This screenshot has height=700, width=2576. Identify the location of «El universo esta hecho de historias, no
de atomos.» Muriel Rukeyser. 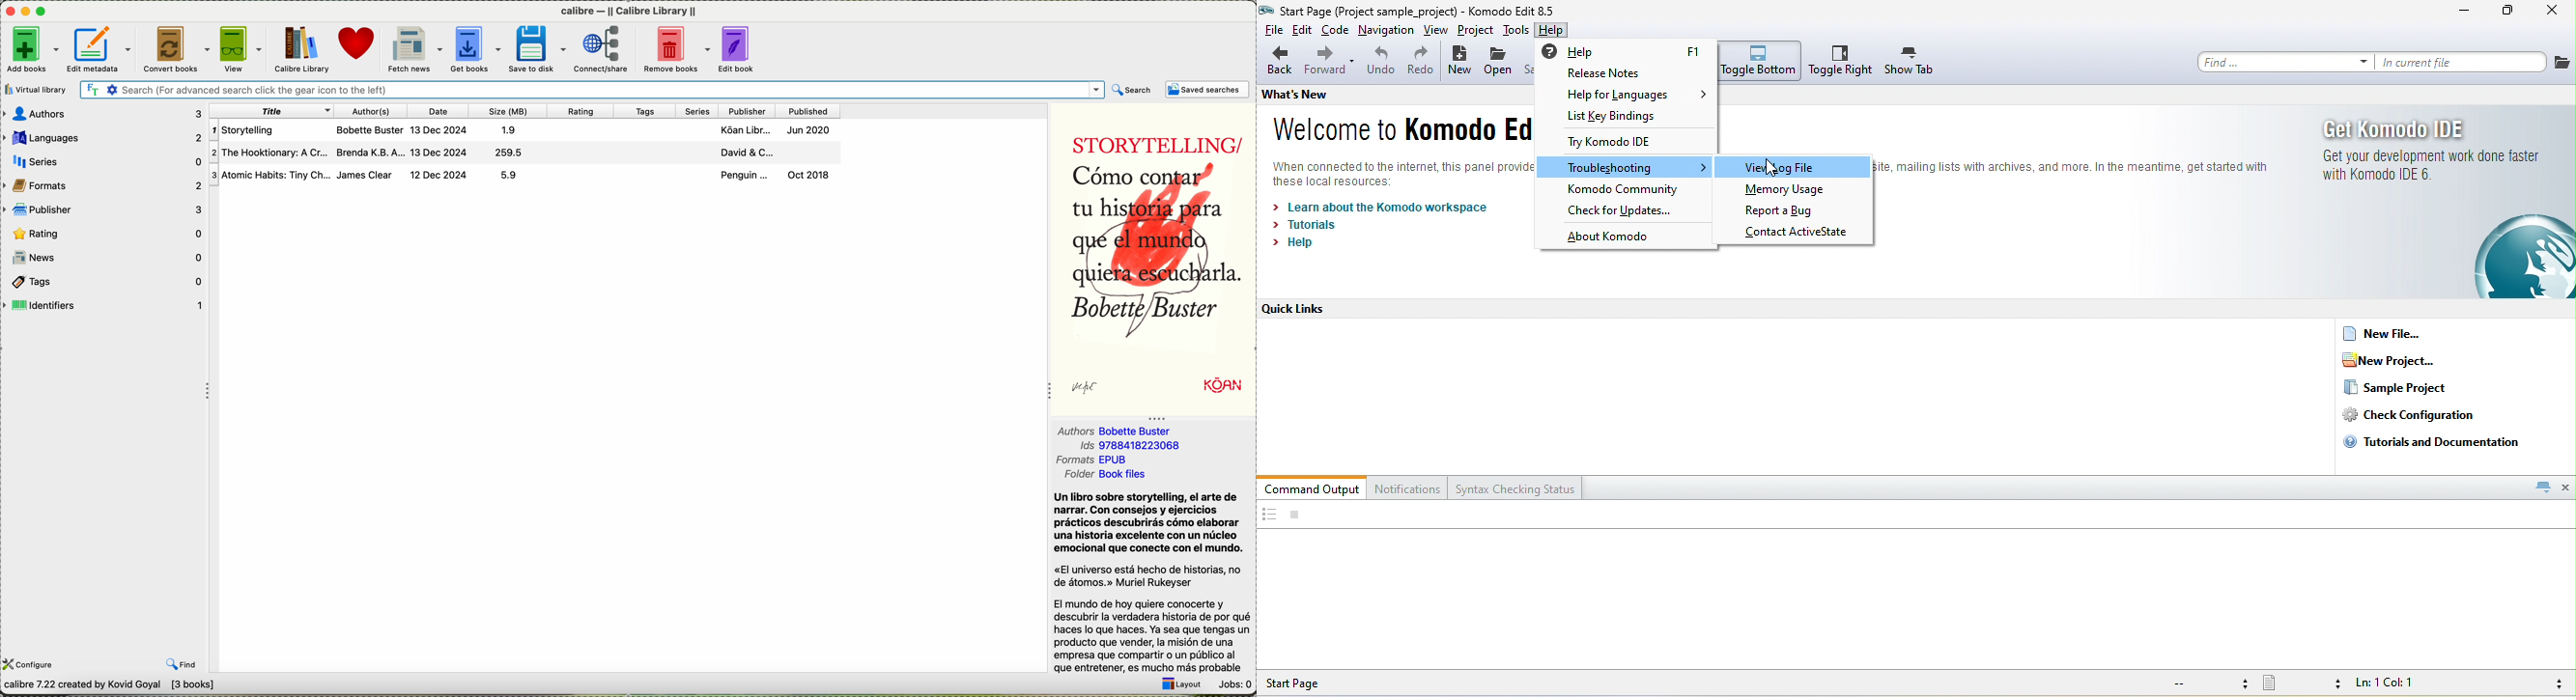
(1151, 577).